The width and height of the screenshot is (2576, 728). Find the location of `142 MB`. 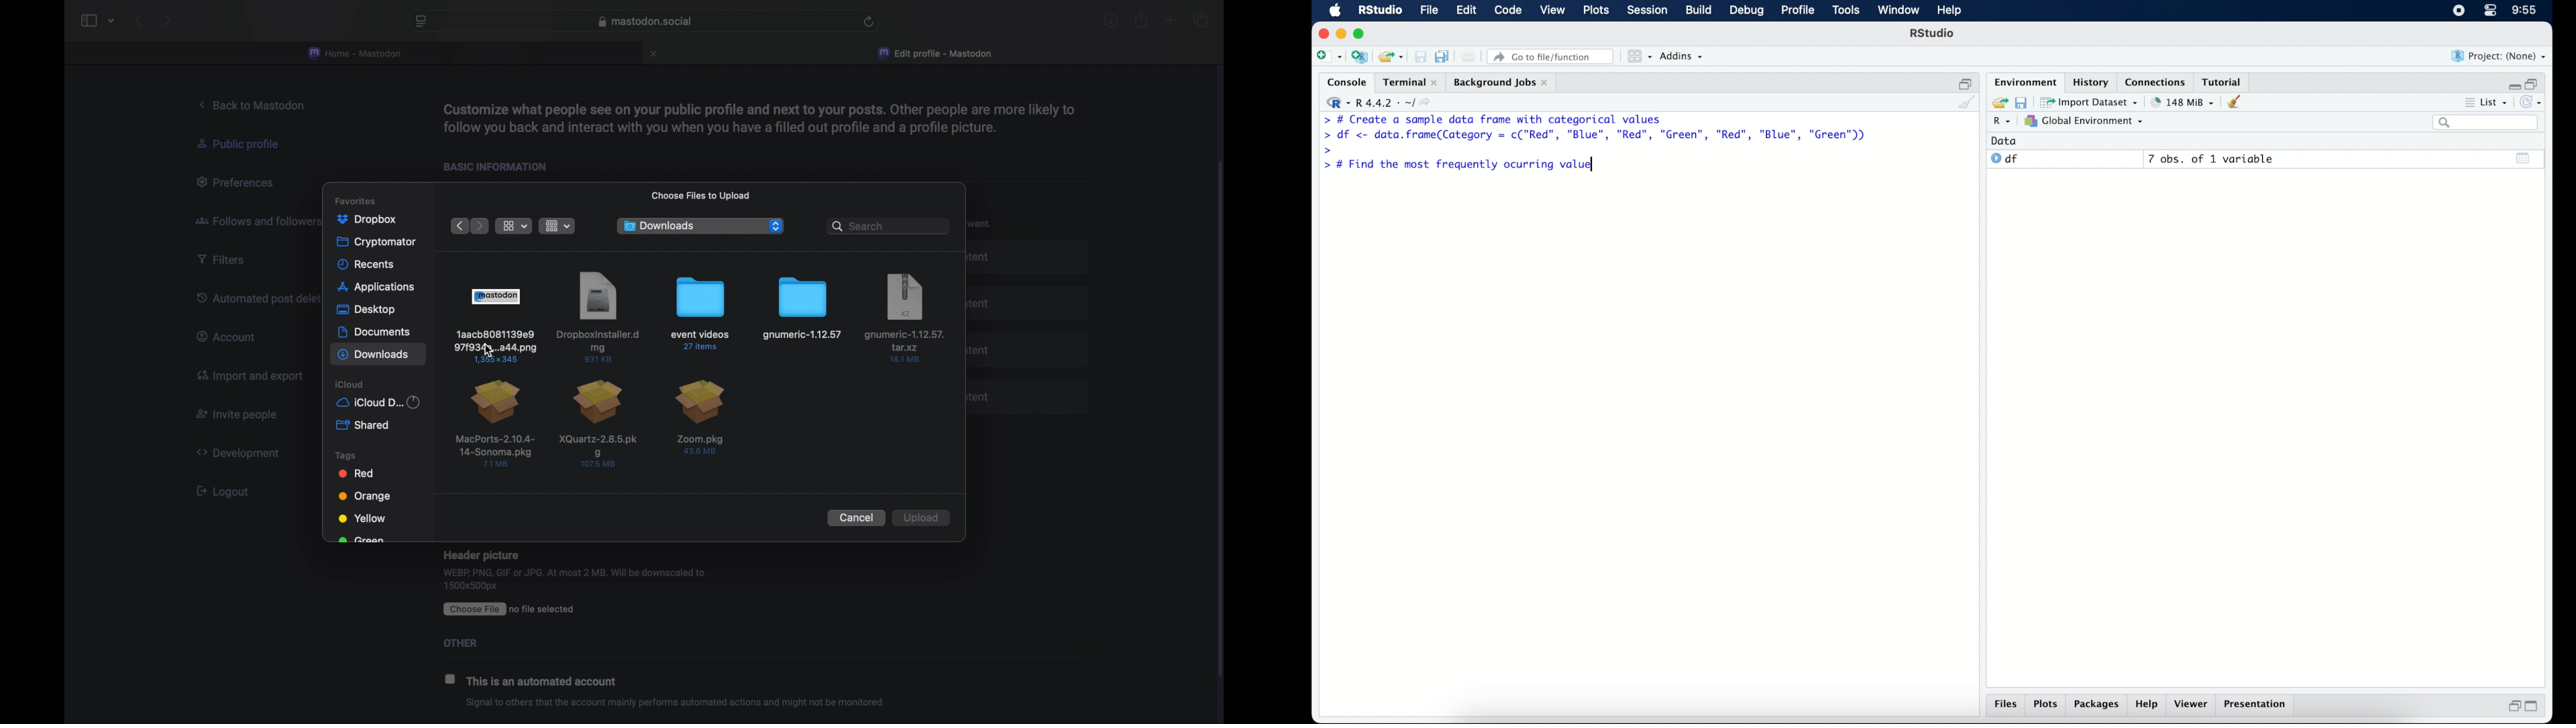

142 MB is located at coordinates (2183, 101).